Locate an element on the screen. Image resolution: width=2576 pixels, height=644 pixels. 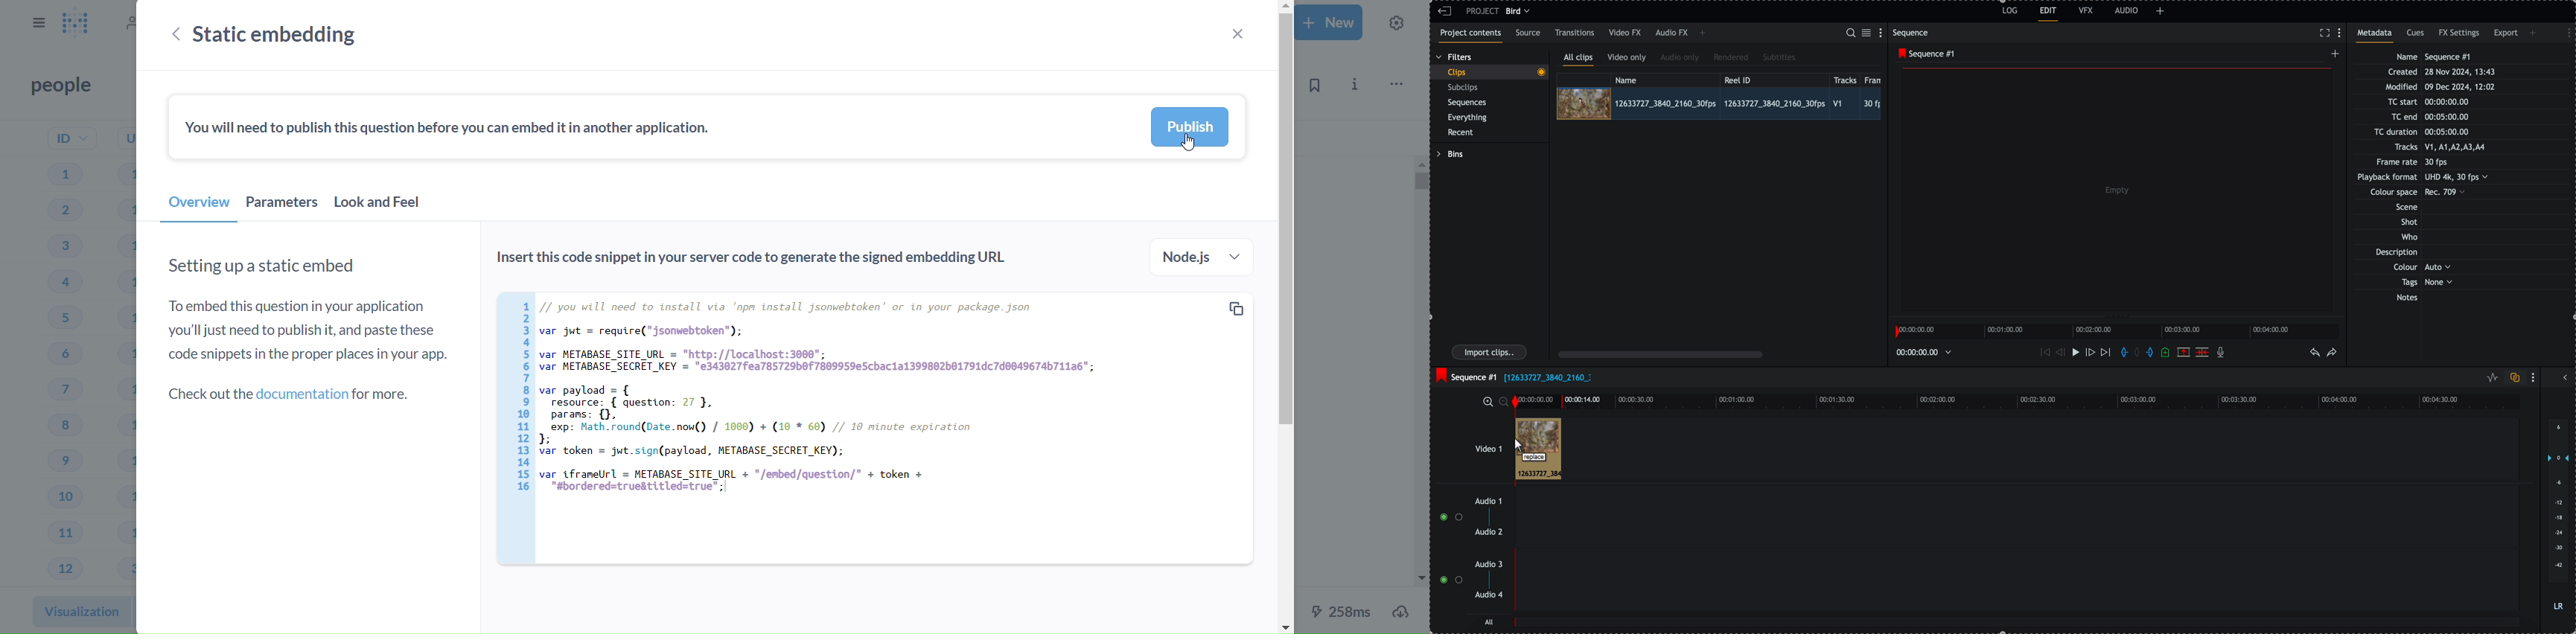
timeline is located at coordinates (1927, 351).